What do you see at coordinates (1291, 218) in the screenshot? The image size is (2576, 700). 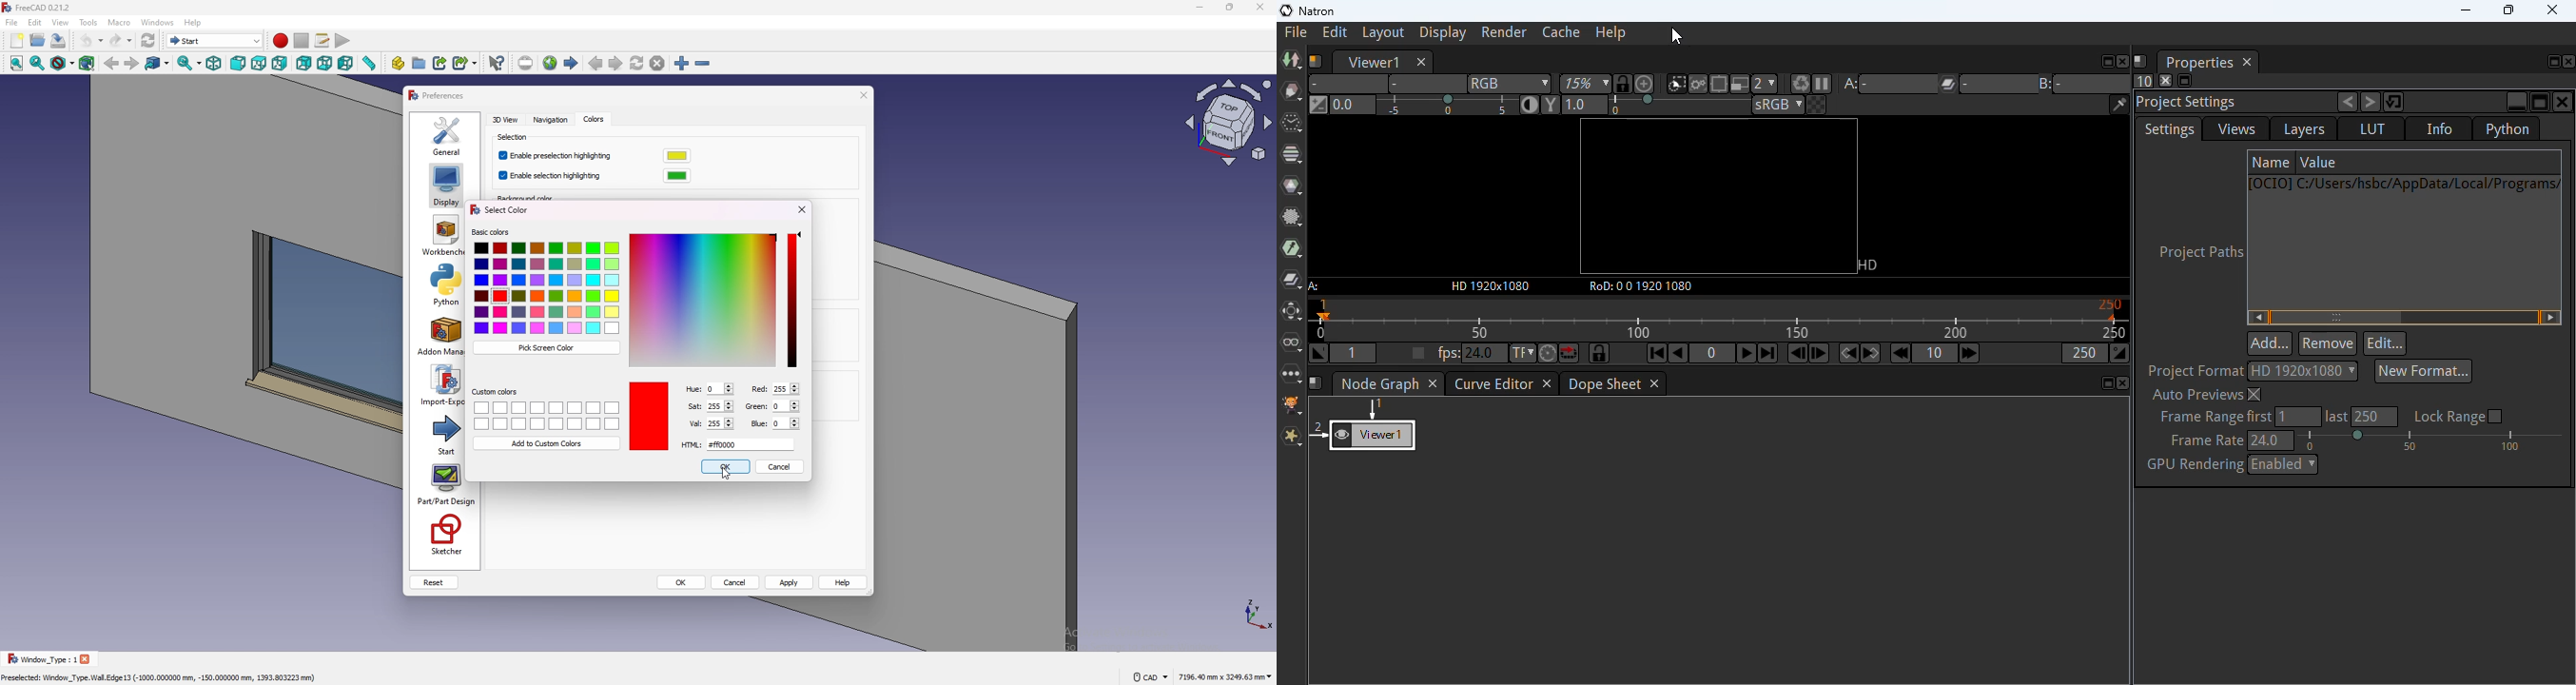 I see `filter` at bounding box center [1291, 218].